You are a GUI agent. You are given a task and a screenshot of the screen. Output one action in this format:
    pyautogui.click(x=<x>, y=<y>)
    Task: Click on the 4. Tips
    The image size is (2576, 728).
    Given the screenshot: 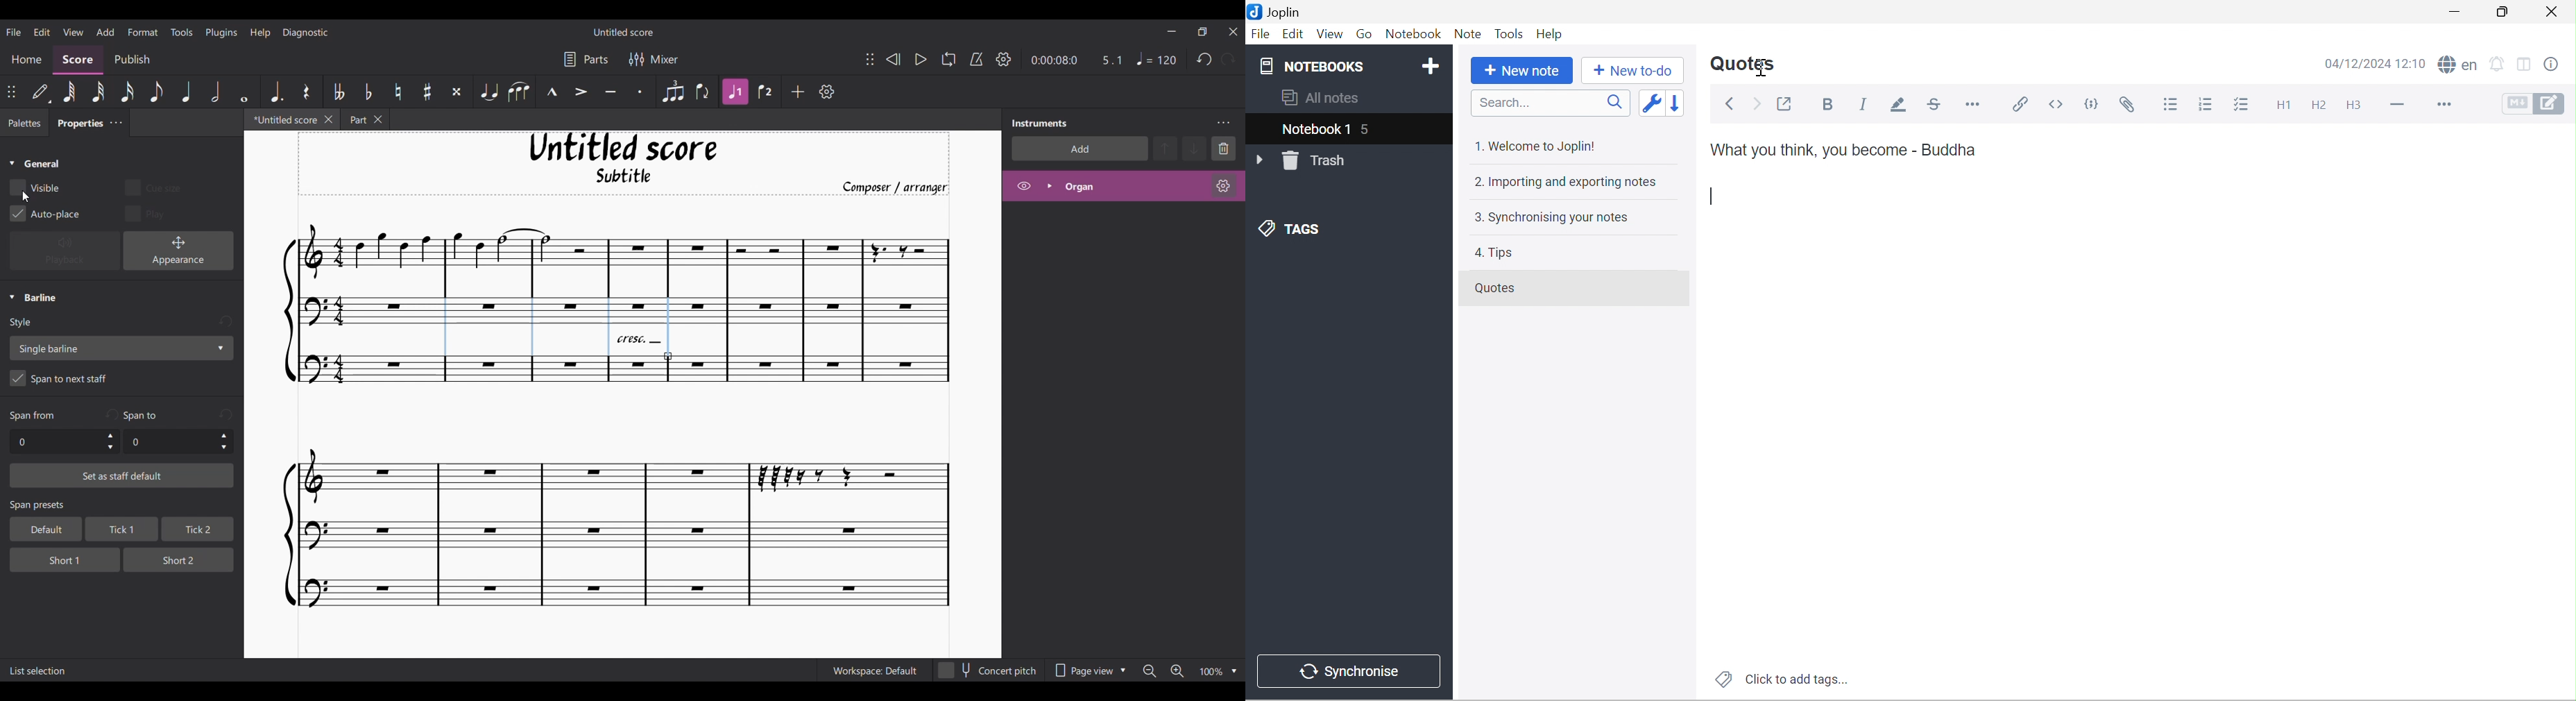 What is the action you would take?
    pyautogui.click(x=1495, y=253)
    